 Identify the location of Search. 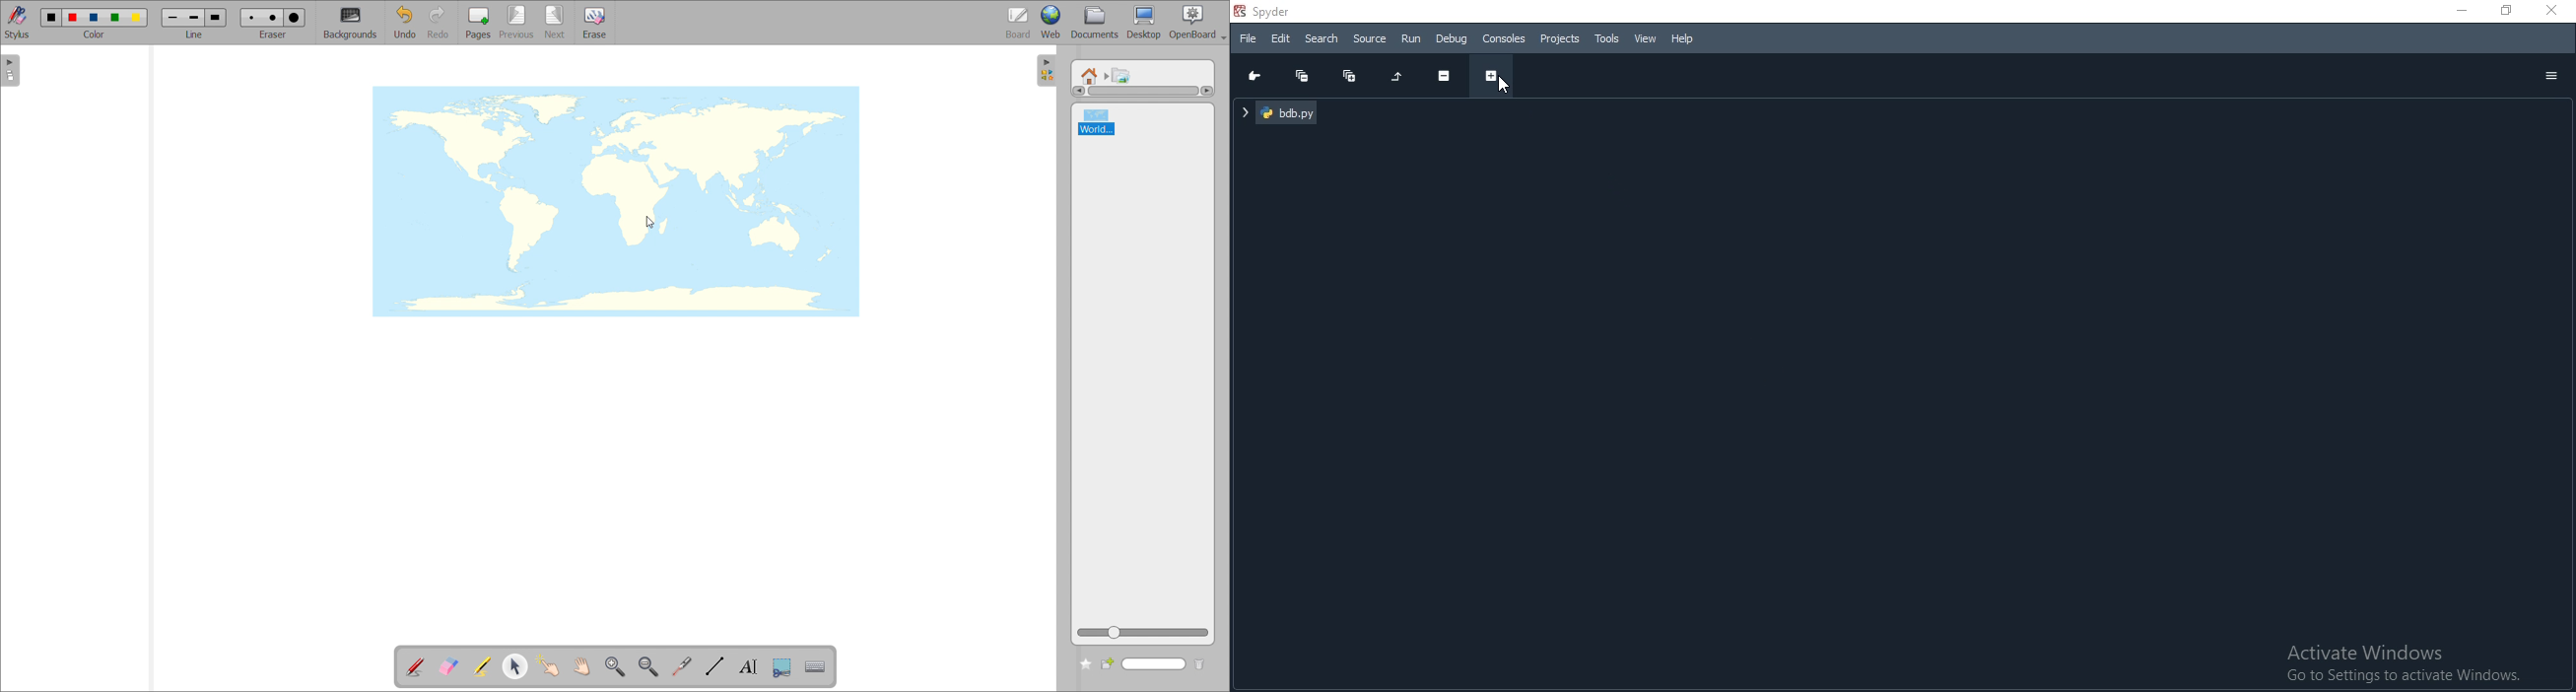
(1322, 37).